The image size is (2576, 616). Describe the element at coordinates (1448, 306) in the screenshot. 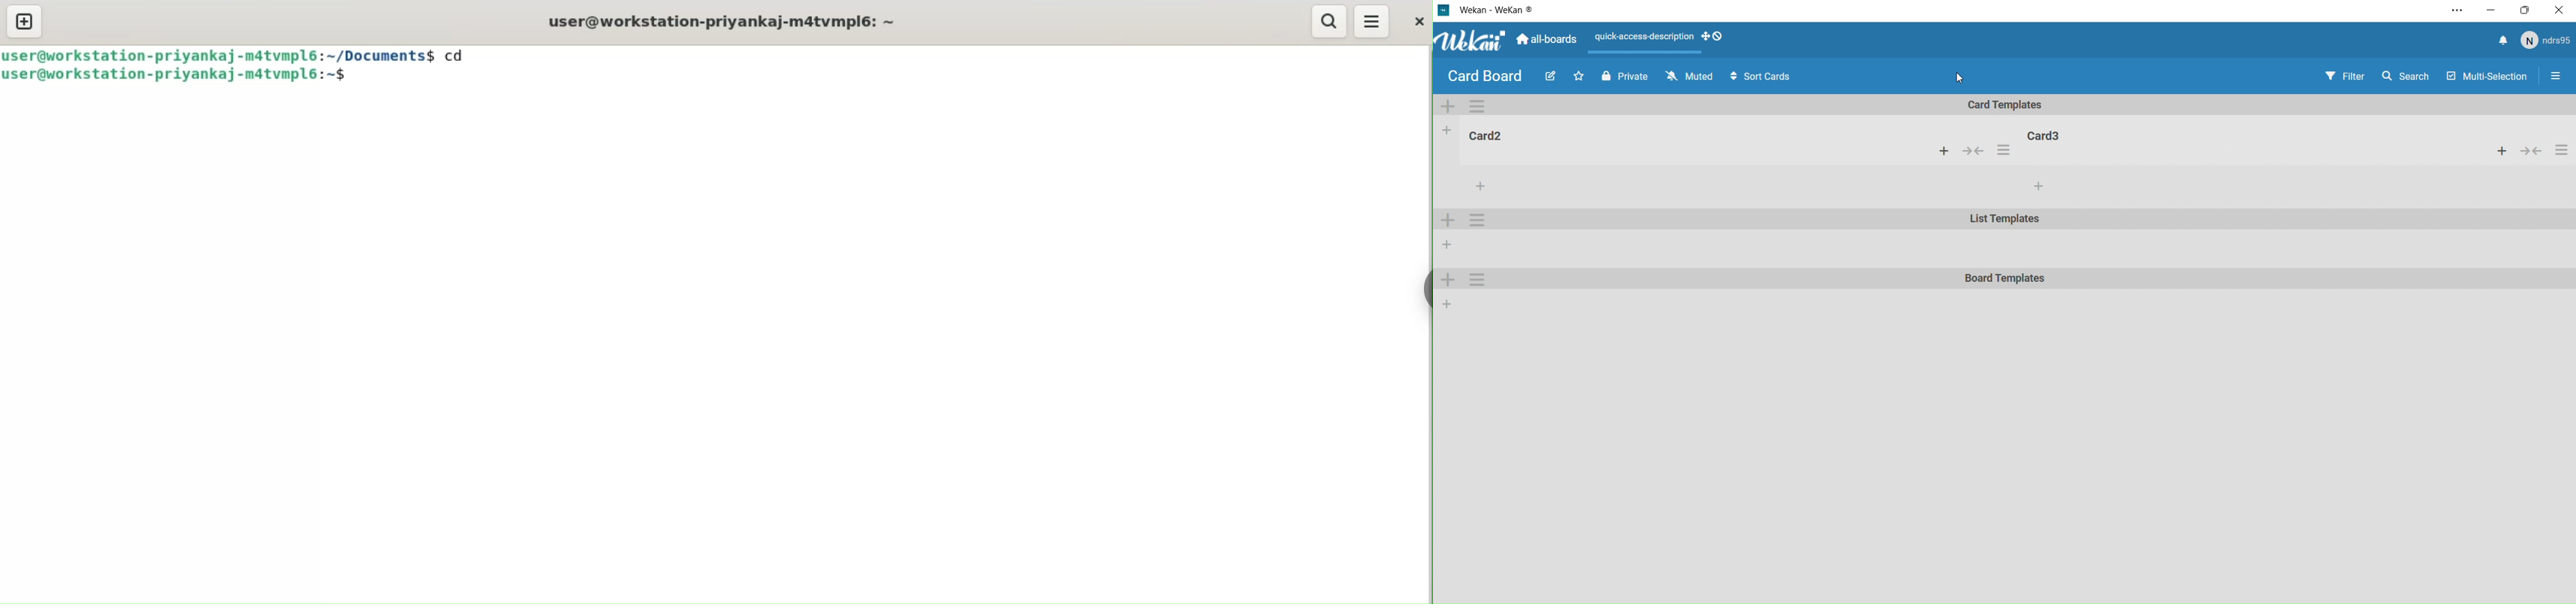

I see `add` at that location.